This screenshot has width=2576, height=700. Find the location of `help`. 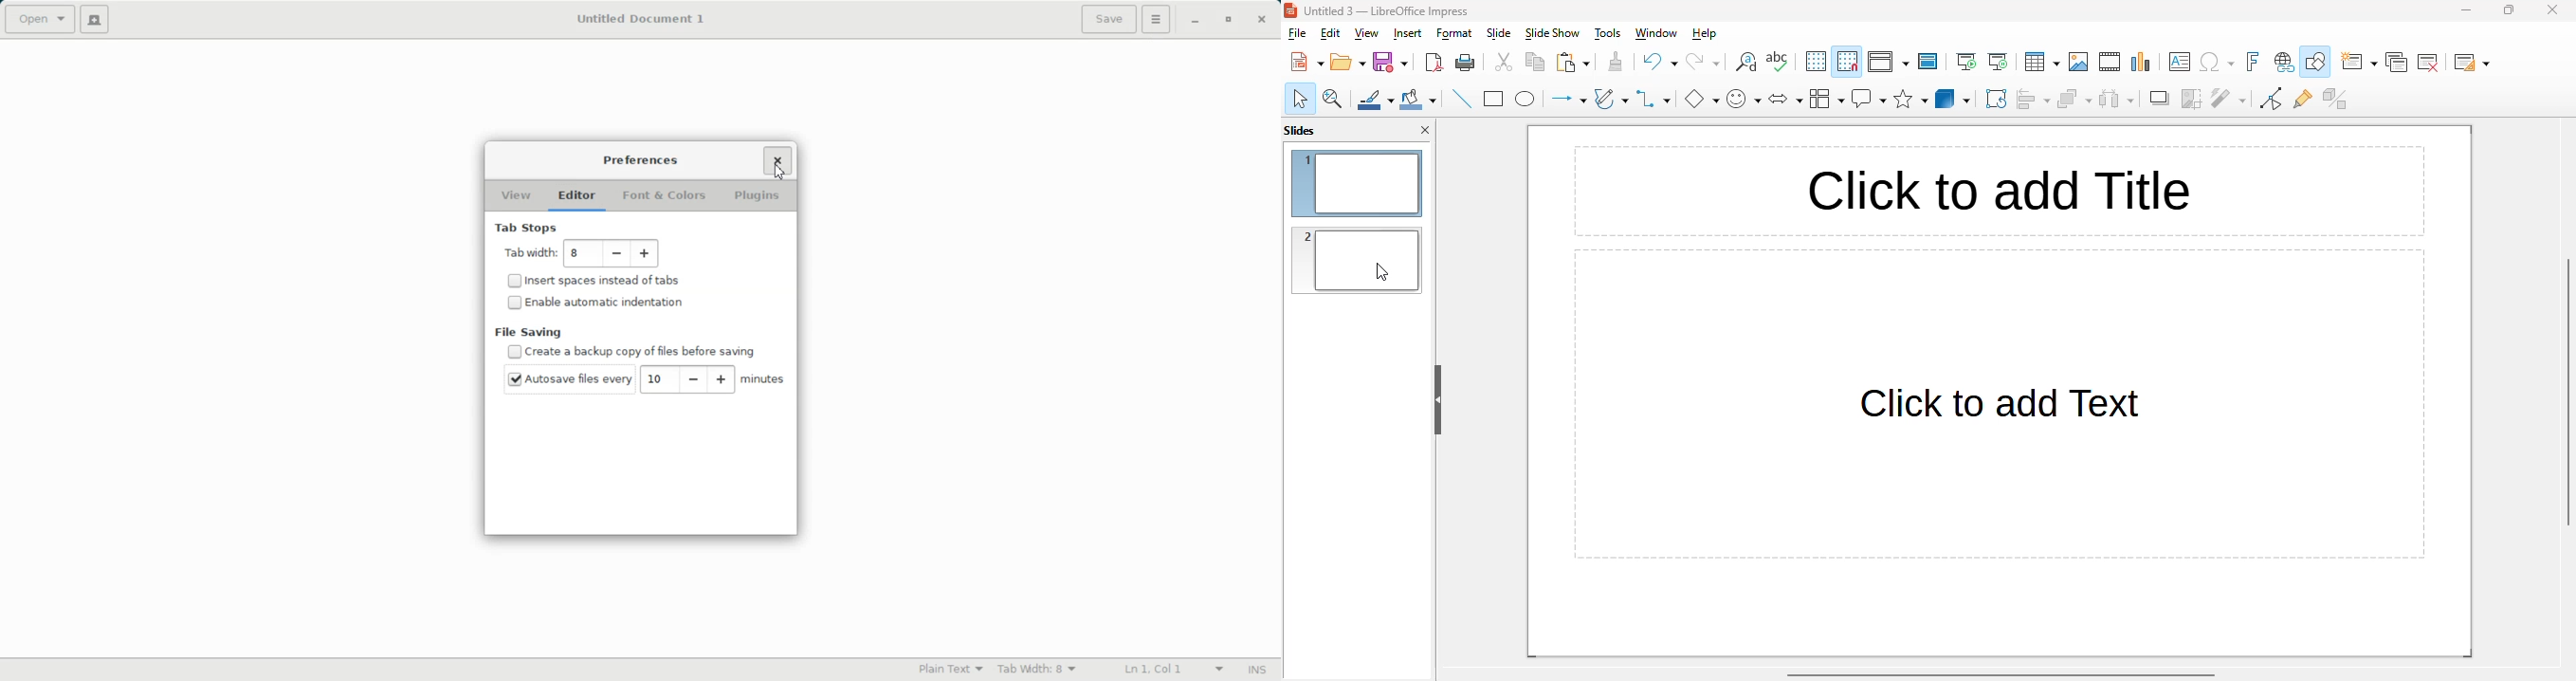

help is located at coordinates (1705, 34).